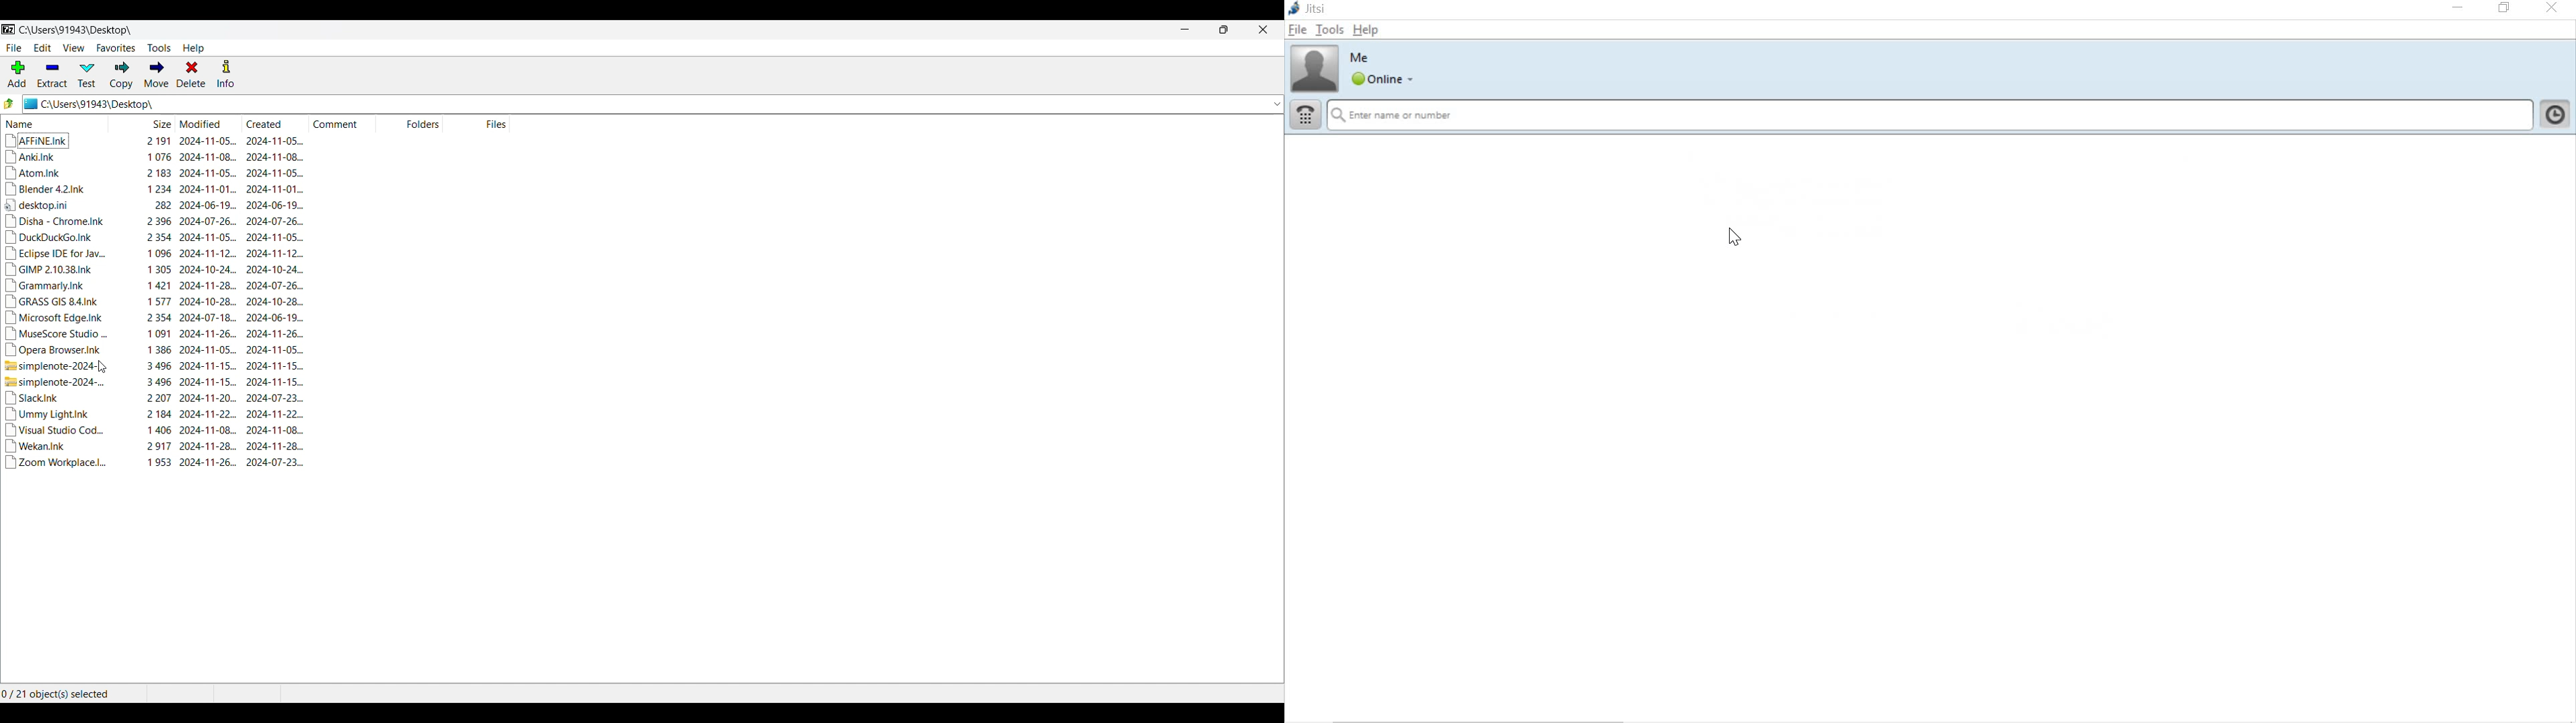 The width and height of the screenshot is (2576, 728). I want to click on Atom.Ink 2183 2024-11-05... 2024-11-05..., so click(159, 173).